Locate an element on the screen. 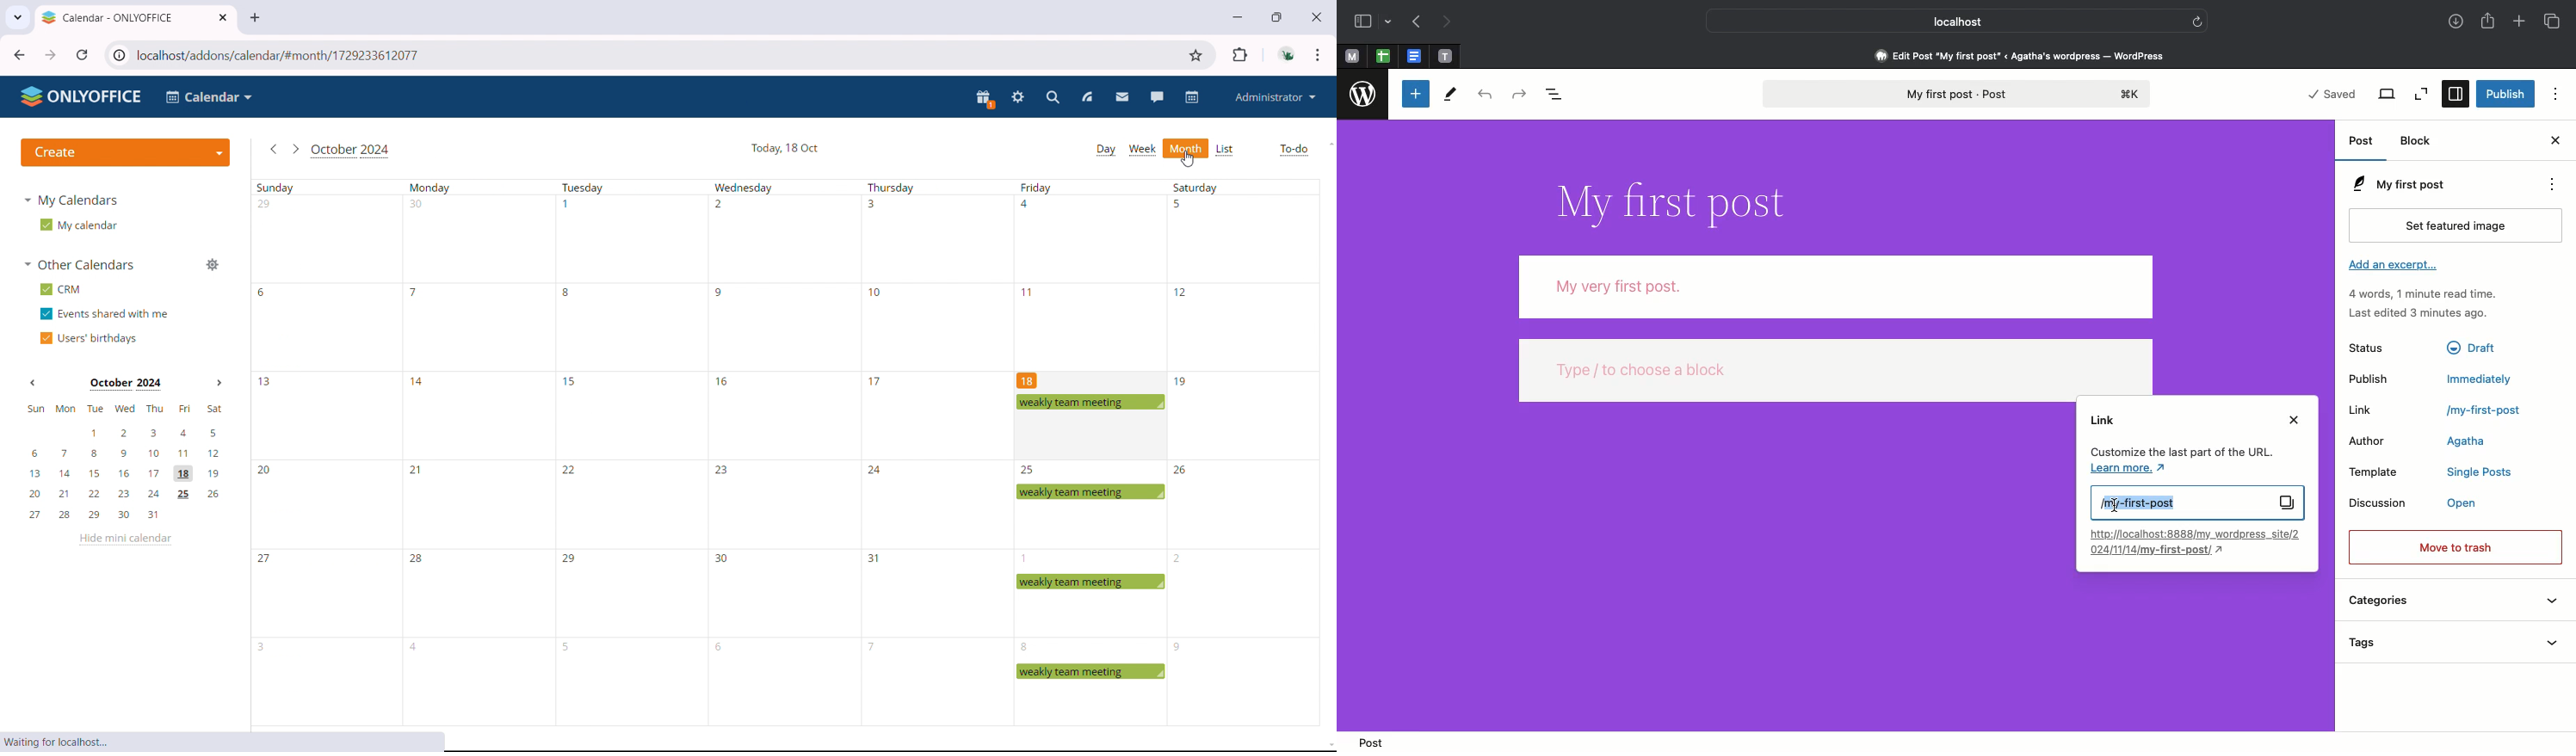  Move to trash is located at coordinates (2456, 548).